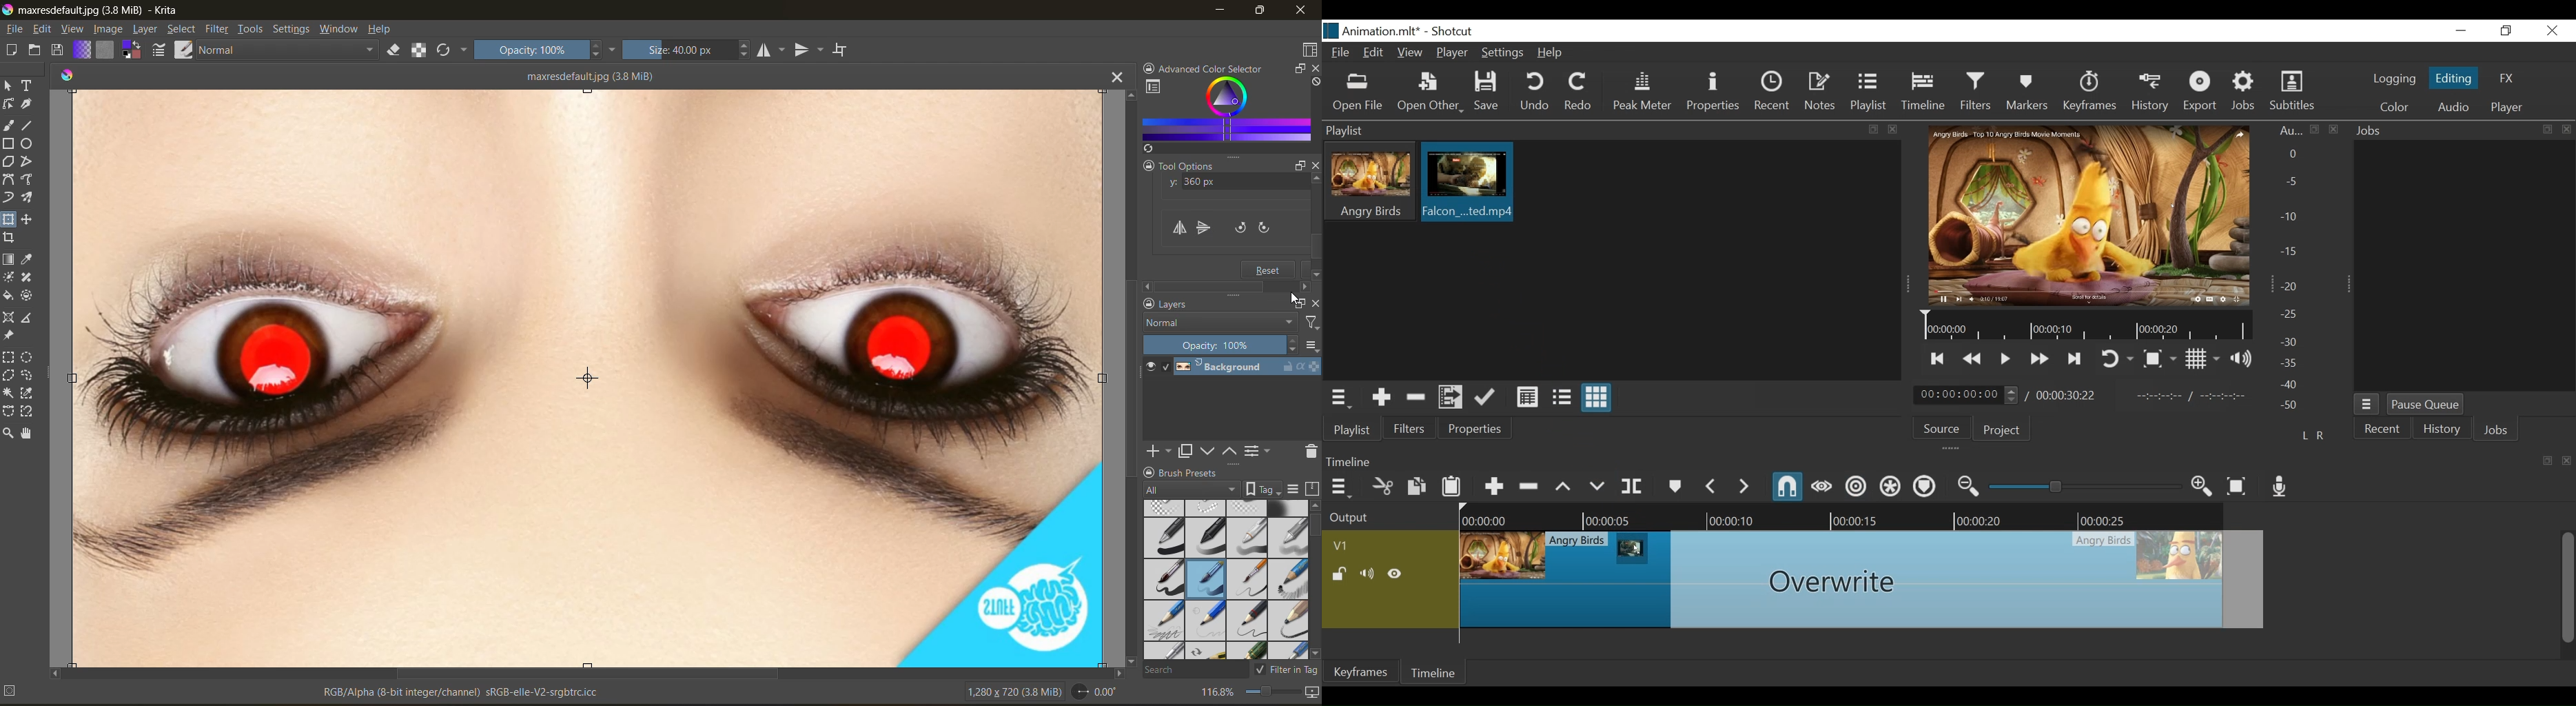 This screenshot has height=728, width=2576. I want to click on In point, so click(2193, 396).